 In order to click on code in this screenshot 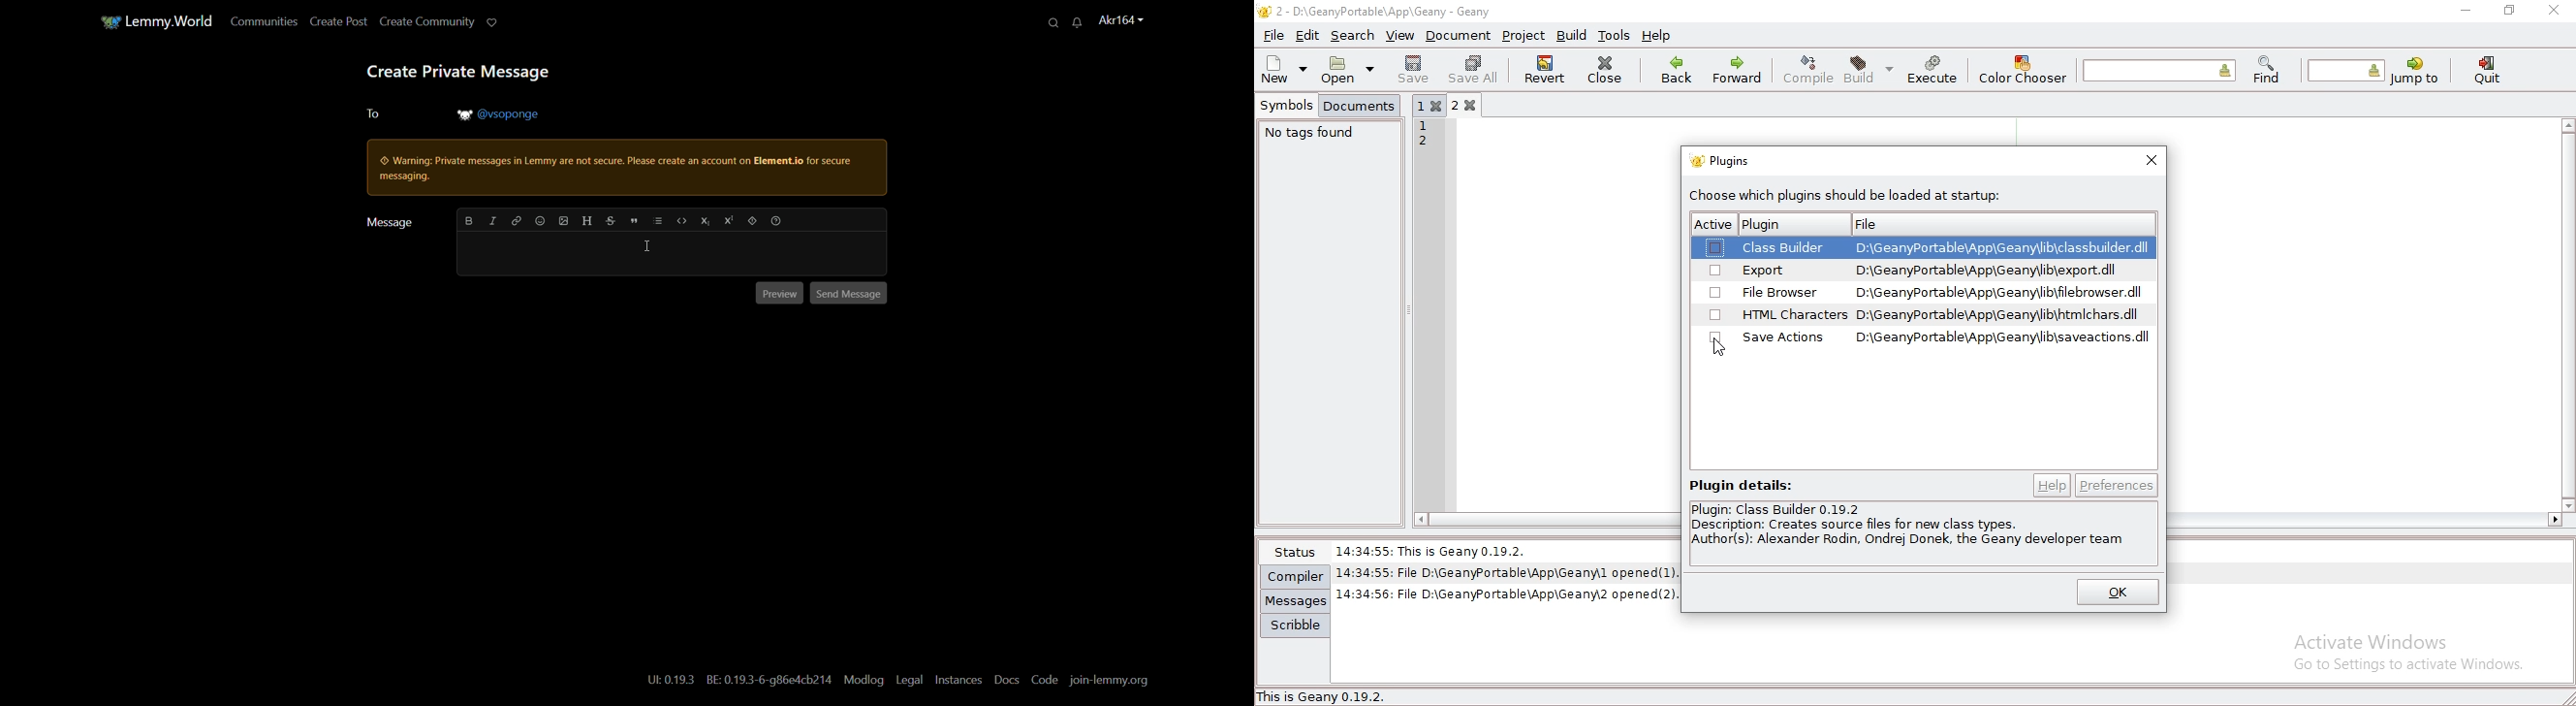, I will do `click(681, 220)`.